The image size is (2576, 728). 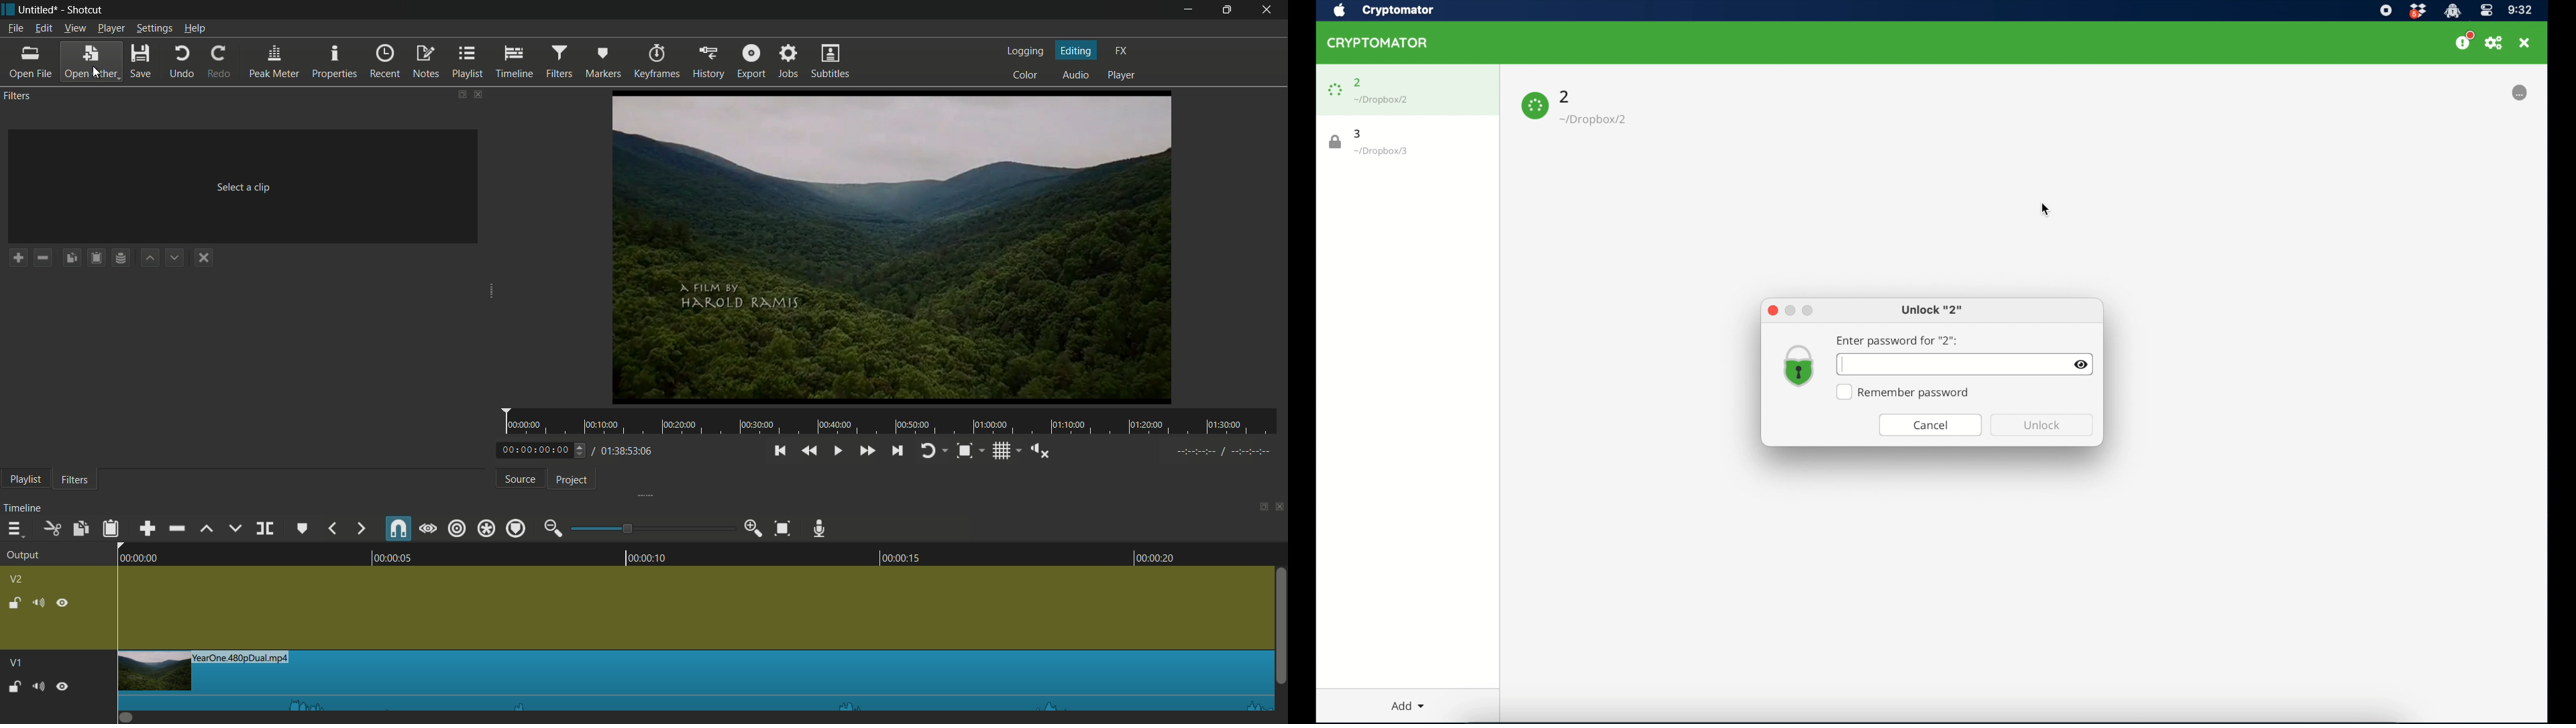 What do you see at coordinates (175, 257) in the screenshot?
I see `move filter down` at bounding box center [175, 257].